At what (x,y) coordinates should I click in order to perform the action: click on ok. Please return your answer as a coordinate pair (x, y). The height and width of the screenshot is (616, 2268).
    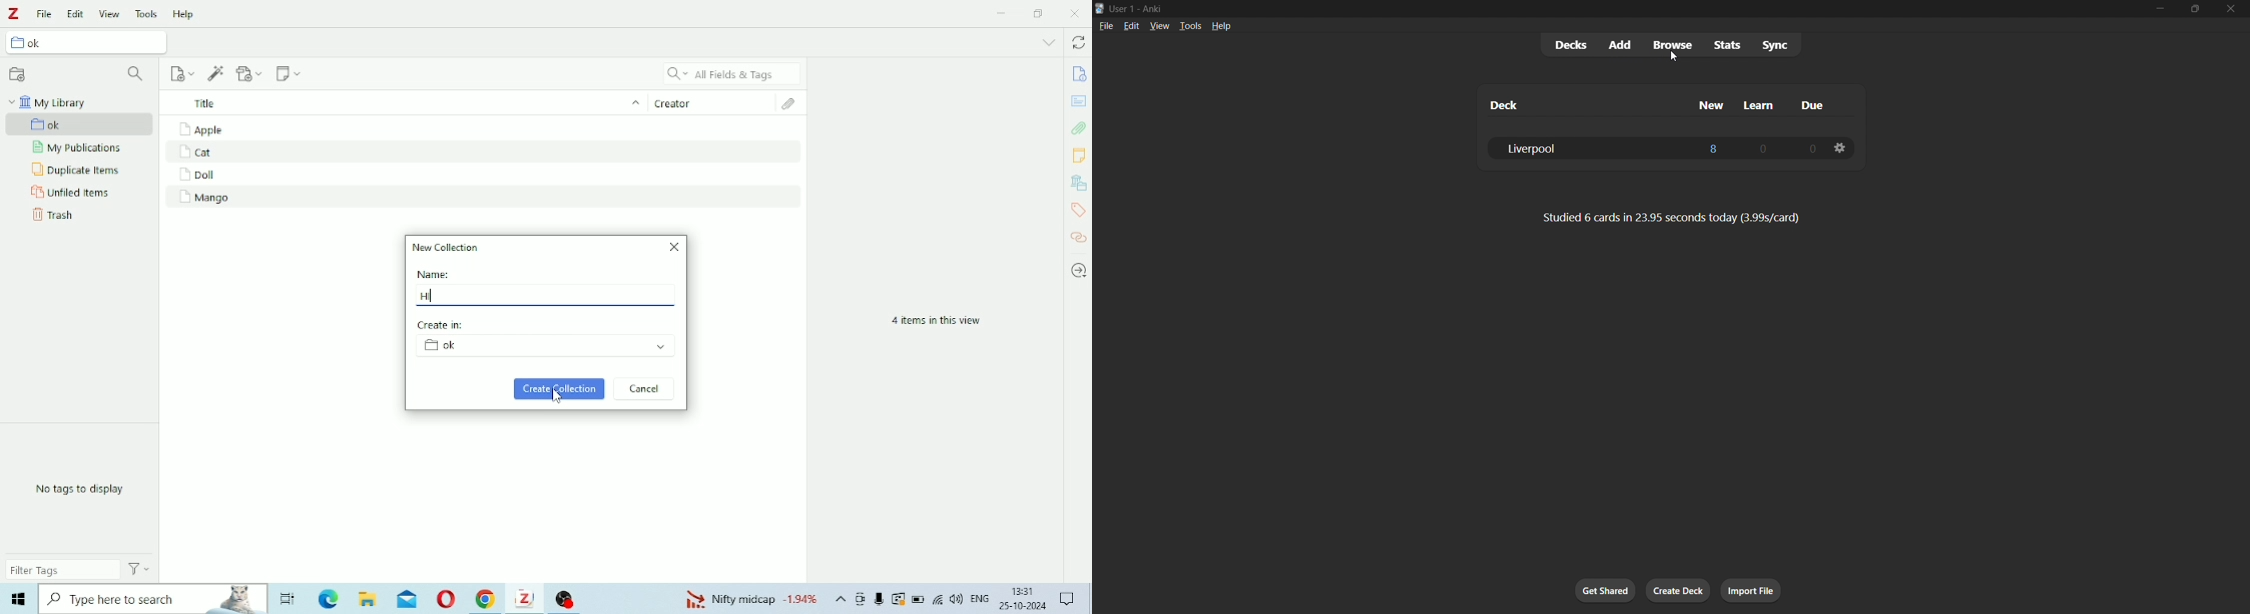
    Looking at the image, I should click on (545, 345).